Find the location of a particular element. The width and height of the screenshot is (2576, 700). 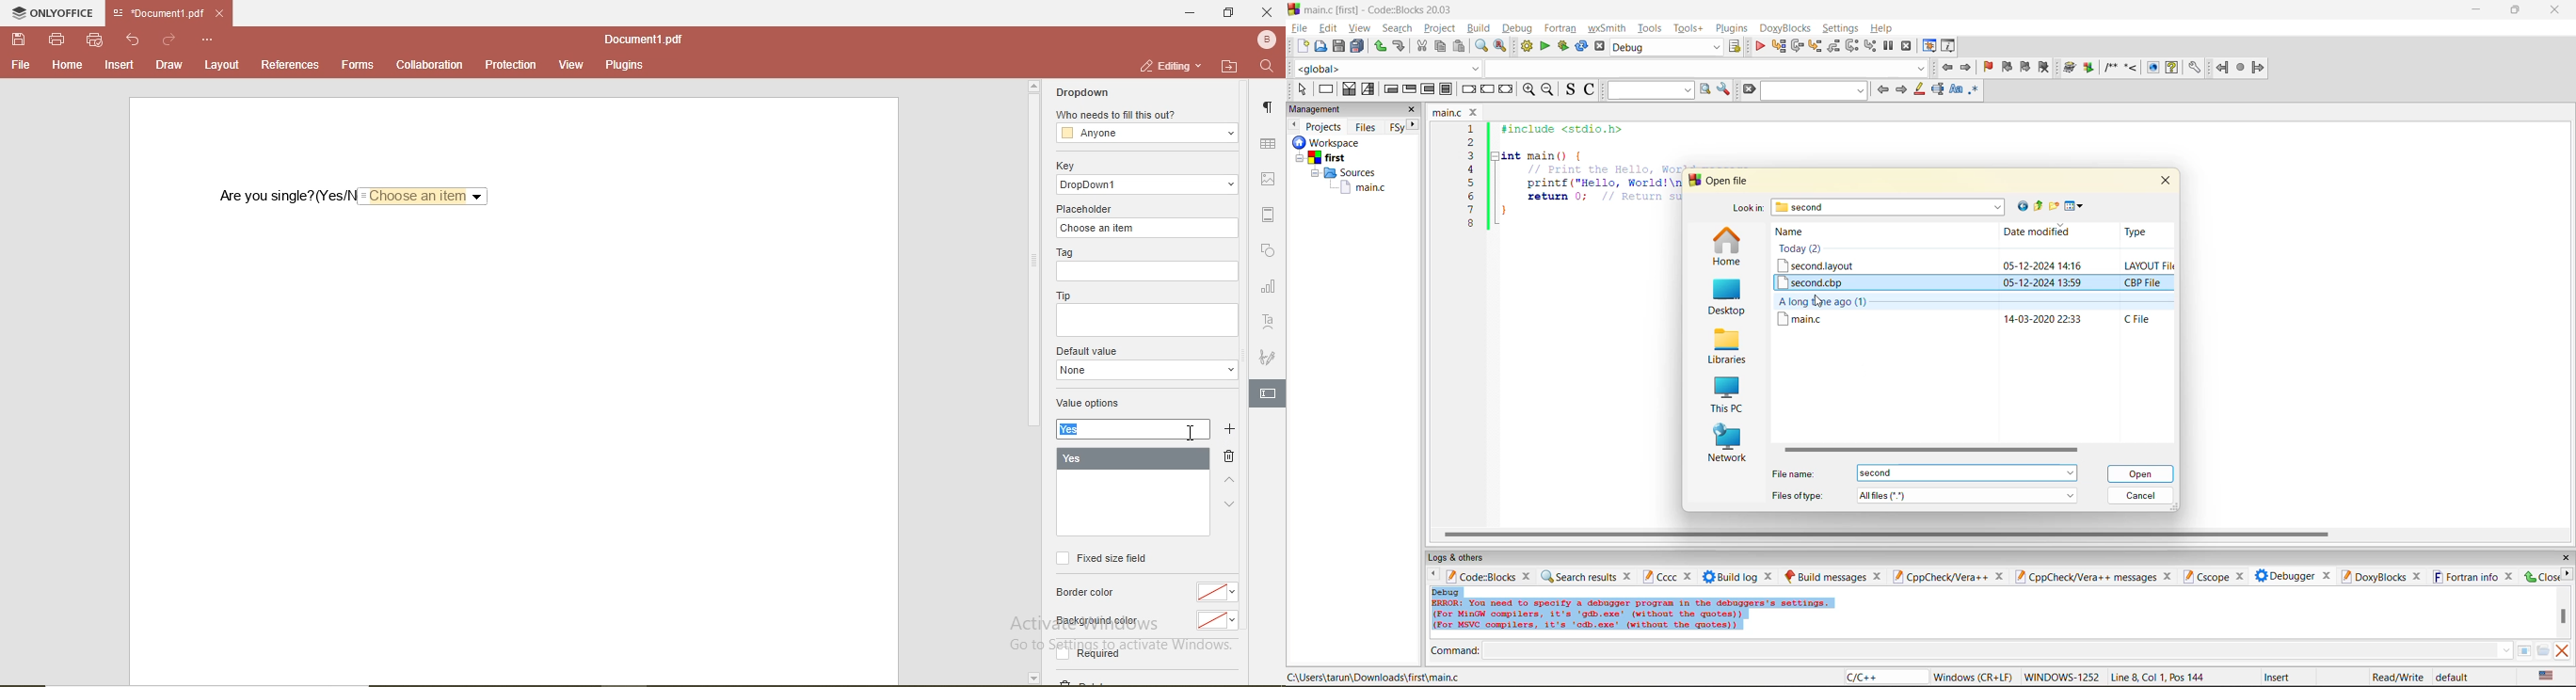

minimise is located at coordinates (1188, 14).